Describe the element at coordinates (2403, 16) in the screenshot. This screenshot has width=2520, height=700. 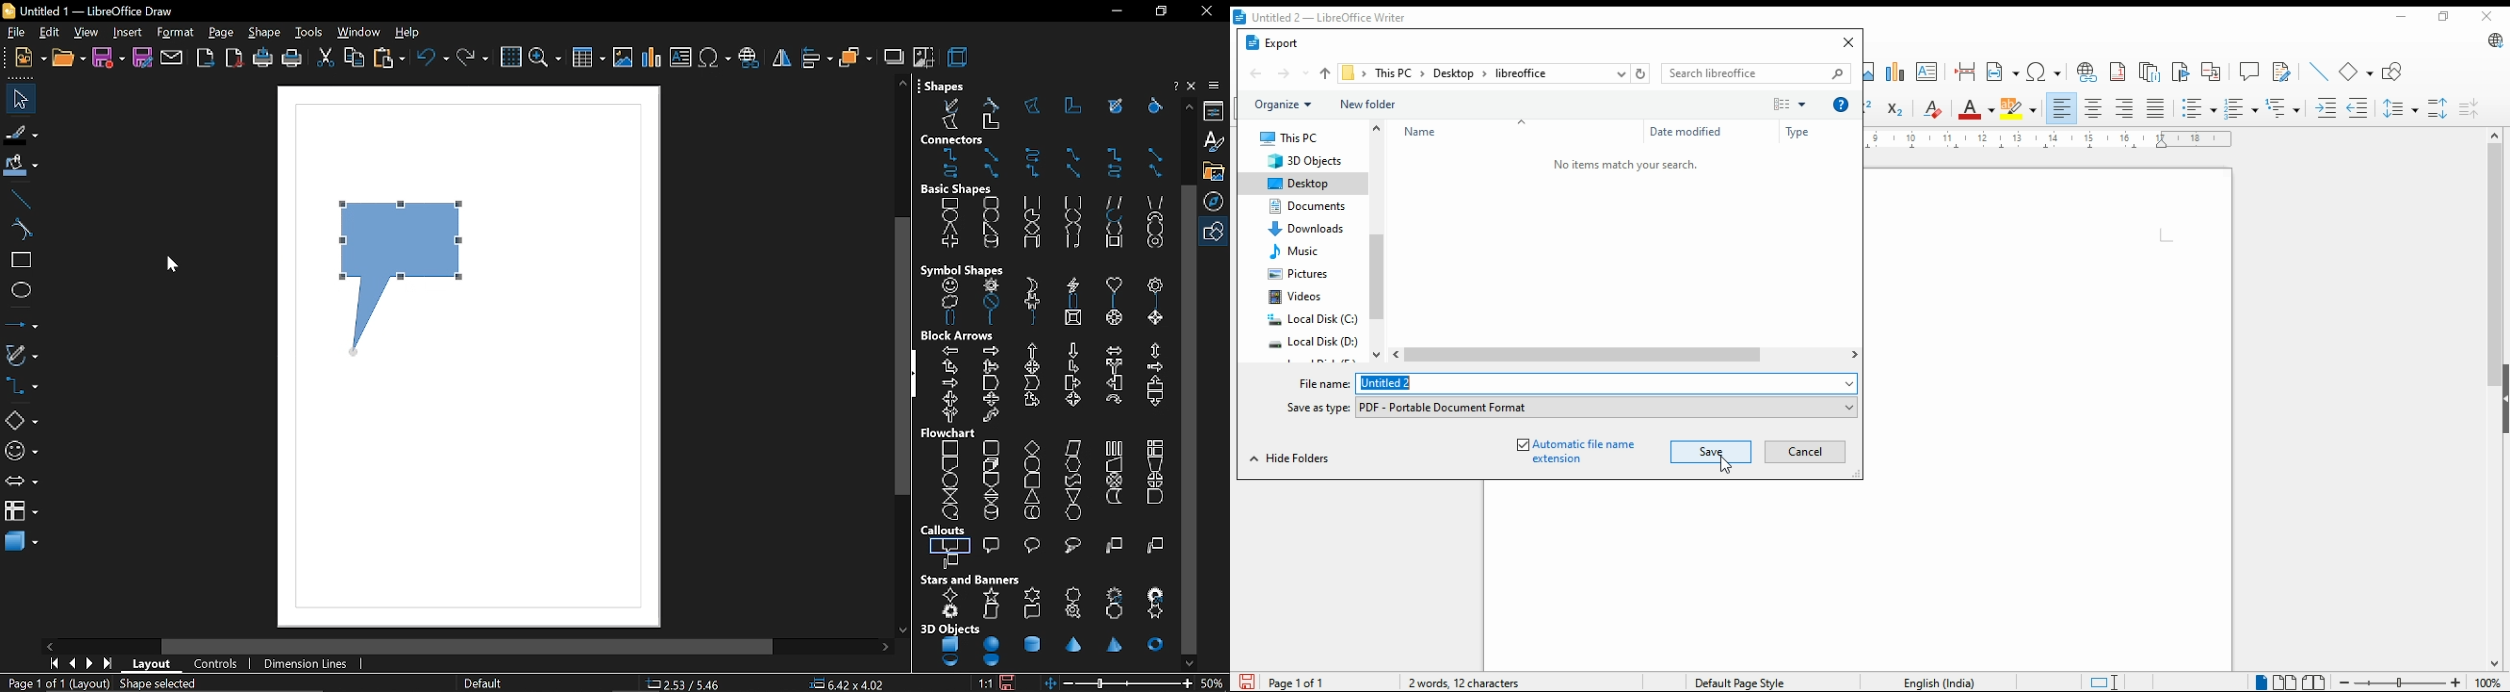
I see `minimize` at that location.